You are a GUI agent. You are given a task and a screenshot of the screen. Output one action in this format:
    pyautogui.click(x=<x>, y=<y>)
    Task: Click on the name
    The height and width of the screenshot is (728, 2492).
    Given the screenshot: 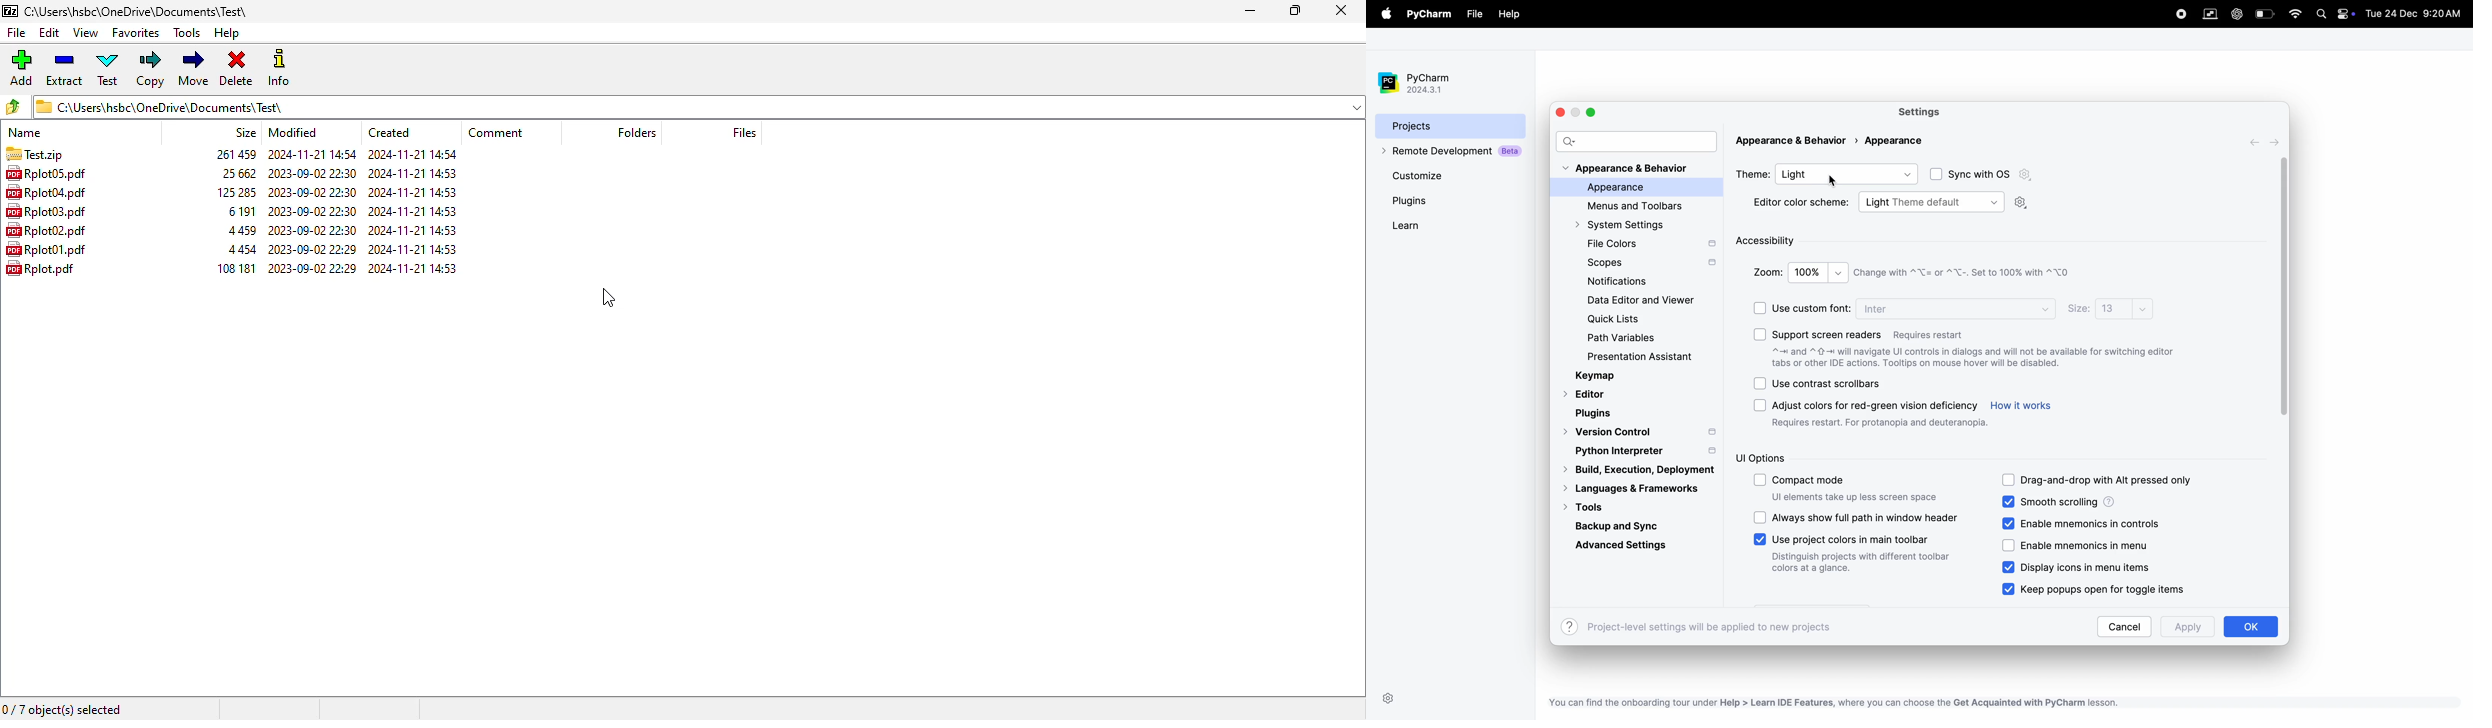 What is the action you would take?
    pyautogui.click(x=25, y=132)
    